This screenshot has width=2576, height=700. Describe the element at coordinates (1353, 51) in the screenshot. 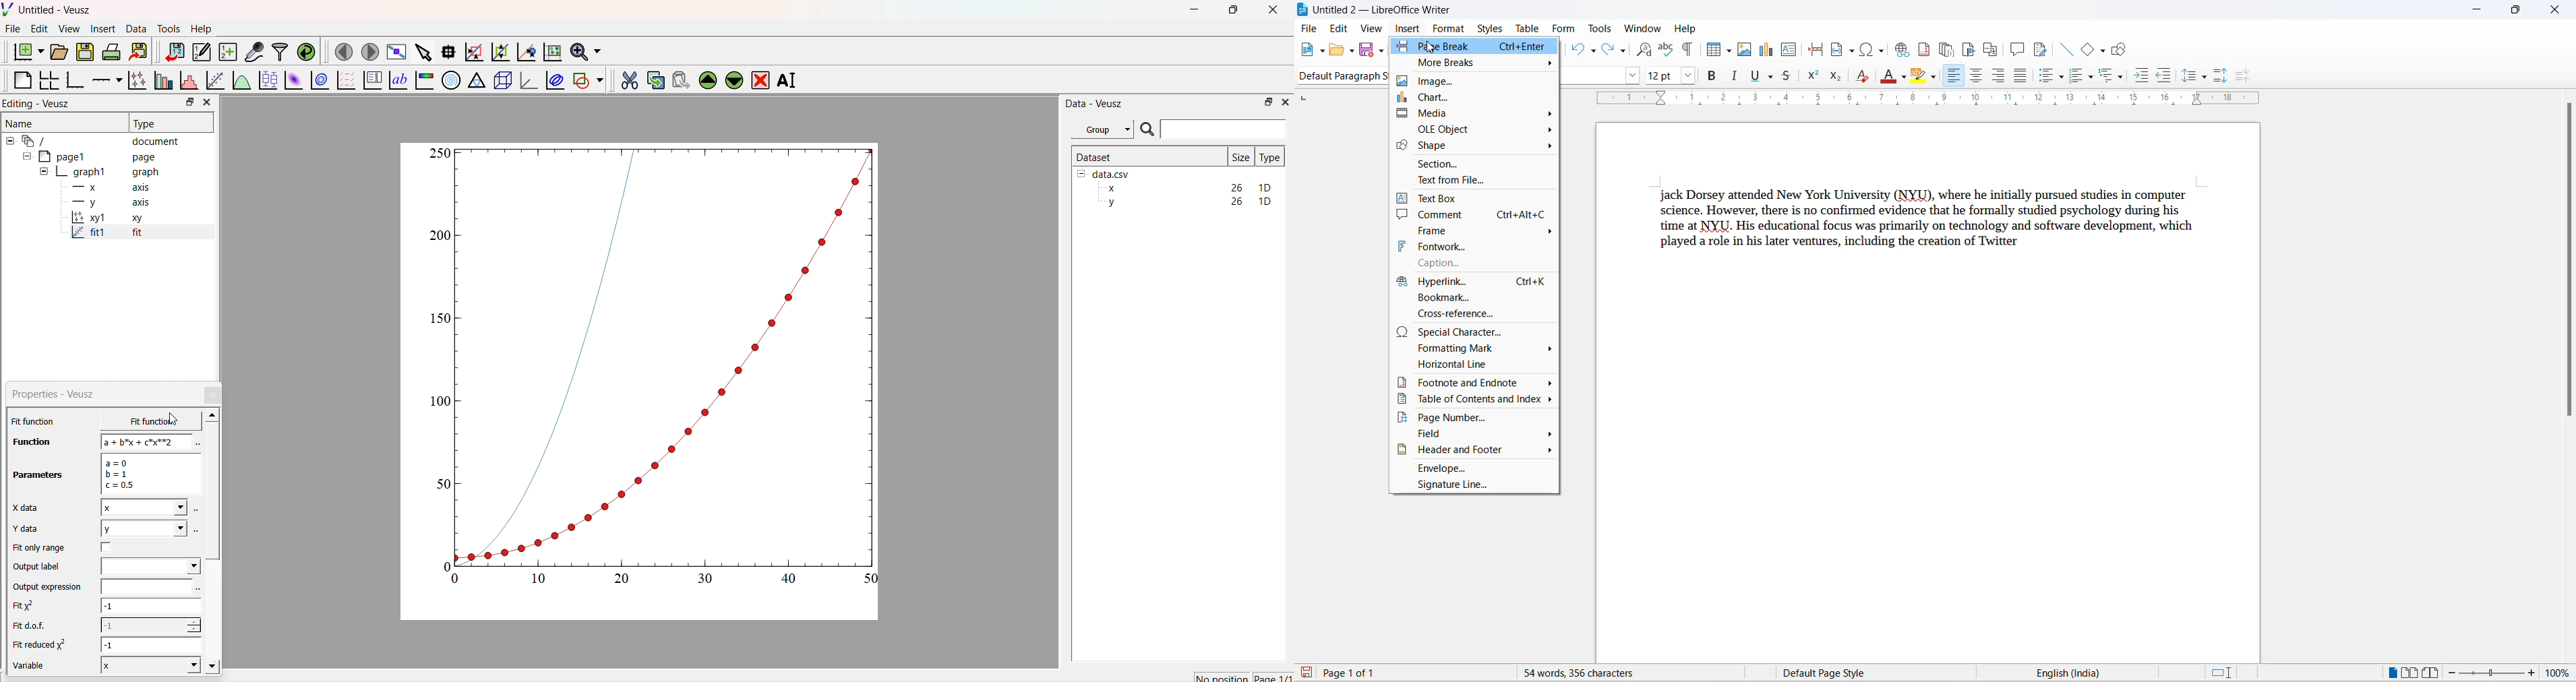

I see `open options` at that location.